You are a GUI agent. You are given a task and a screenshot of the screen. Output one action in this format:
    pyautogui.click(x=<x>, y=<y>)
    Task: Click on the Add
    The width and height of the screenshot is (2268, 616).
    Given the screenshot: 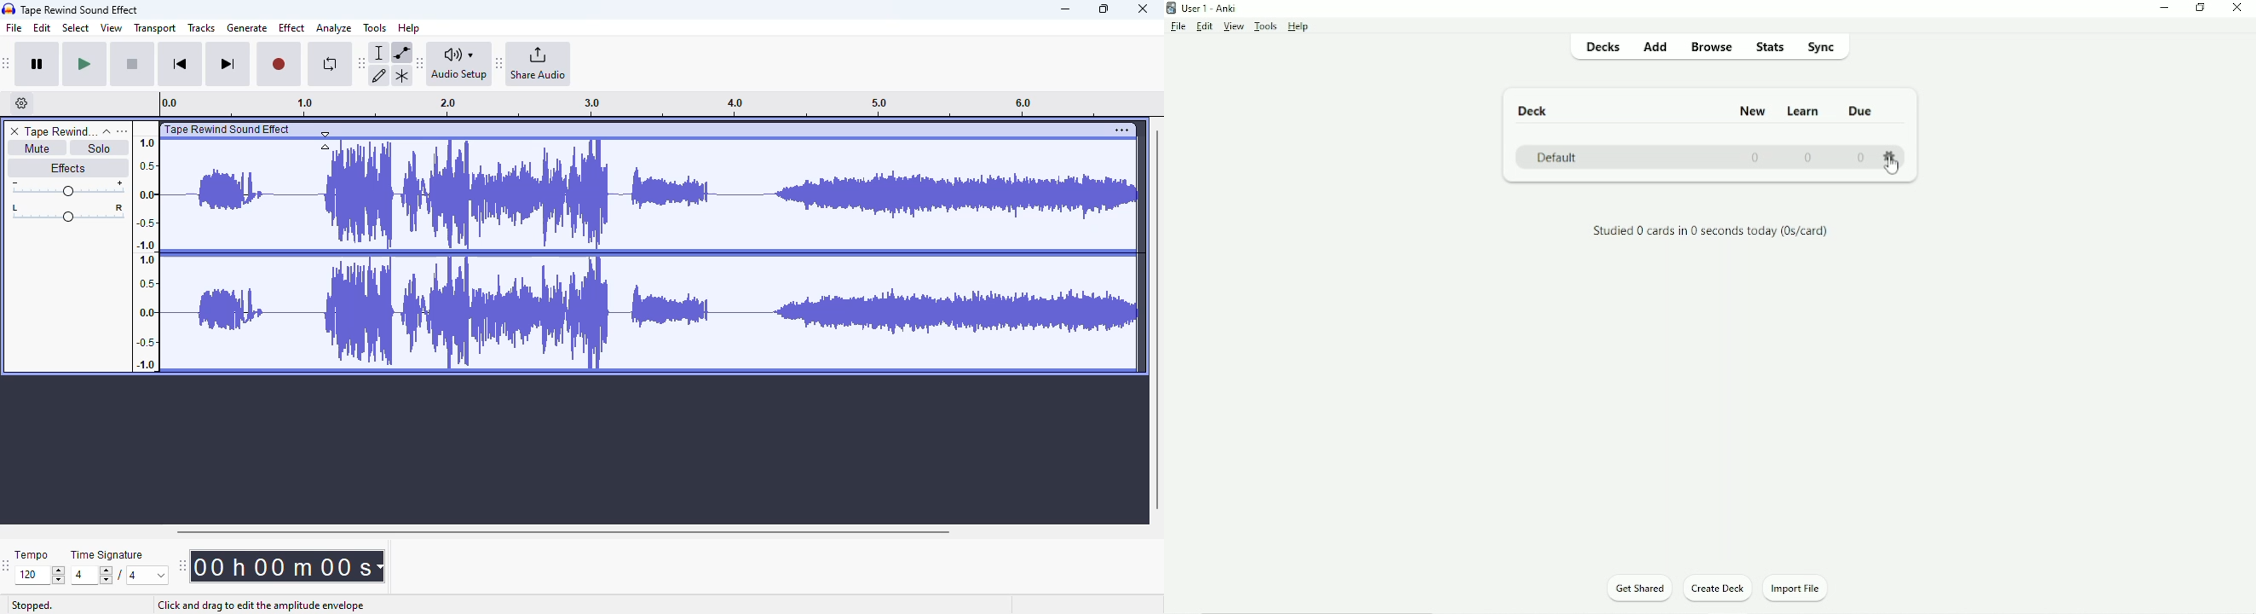 What is the action you would take?
    pyautogui.click(x=1655, y=45)
    